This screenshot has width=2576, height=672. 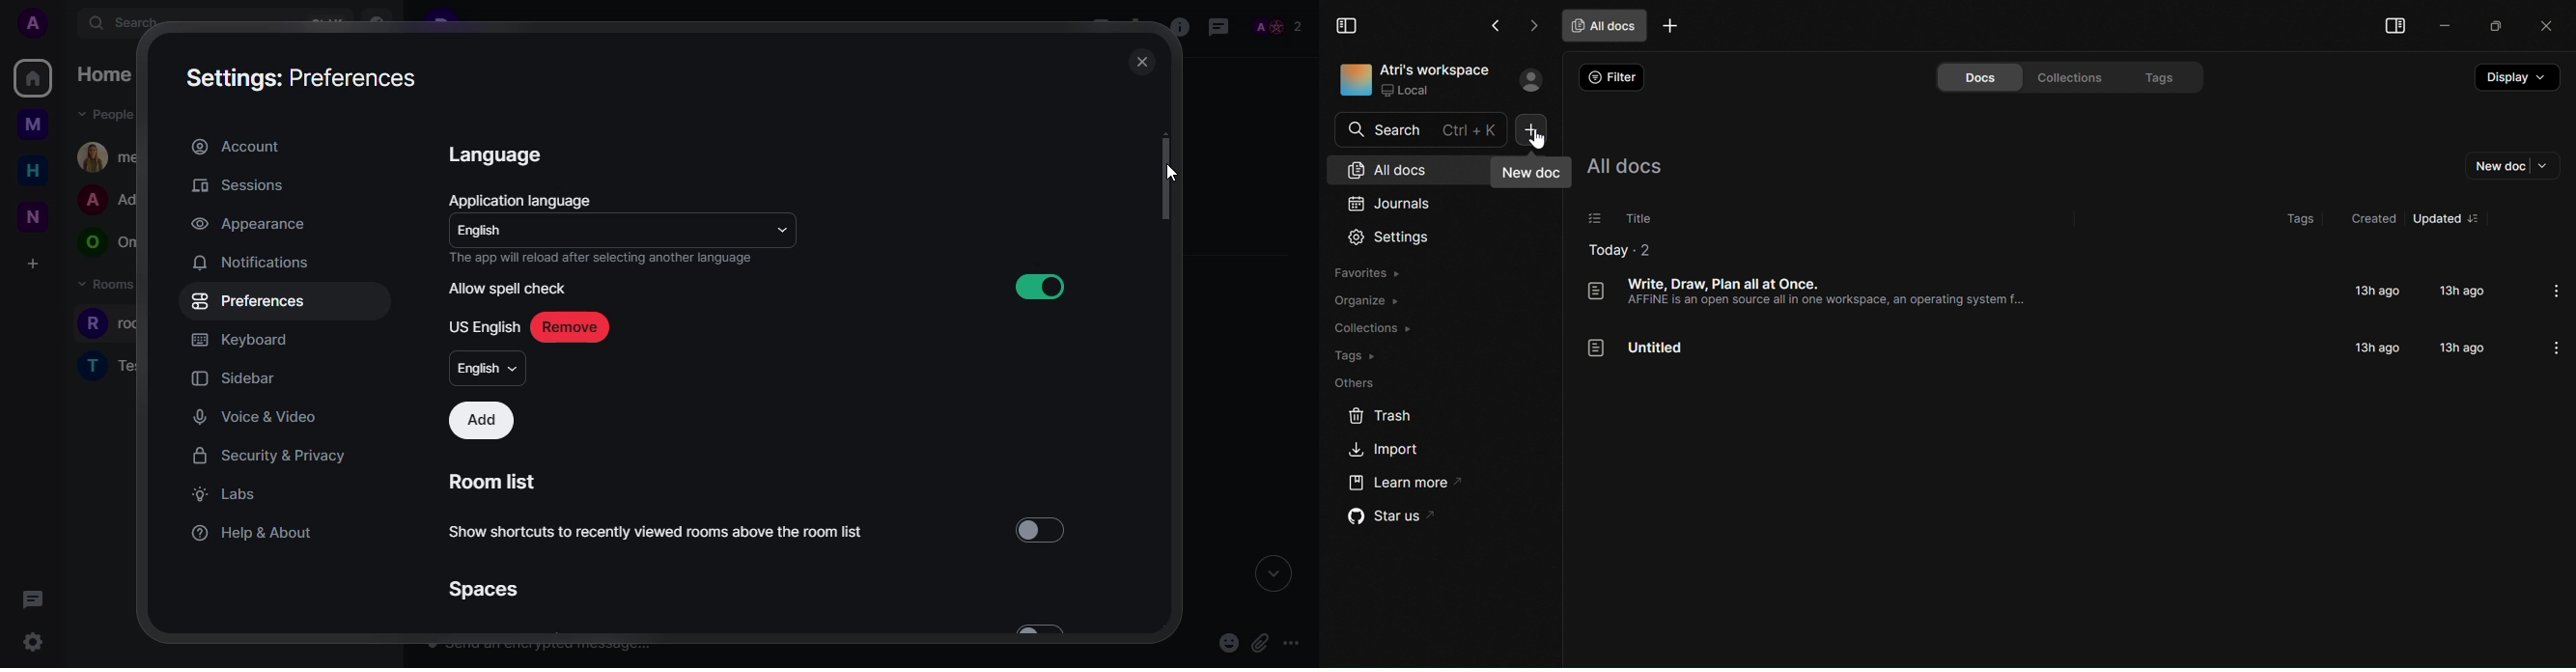 I want to click on voice video, so click(x=256, y=417).